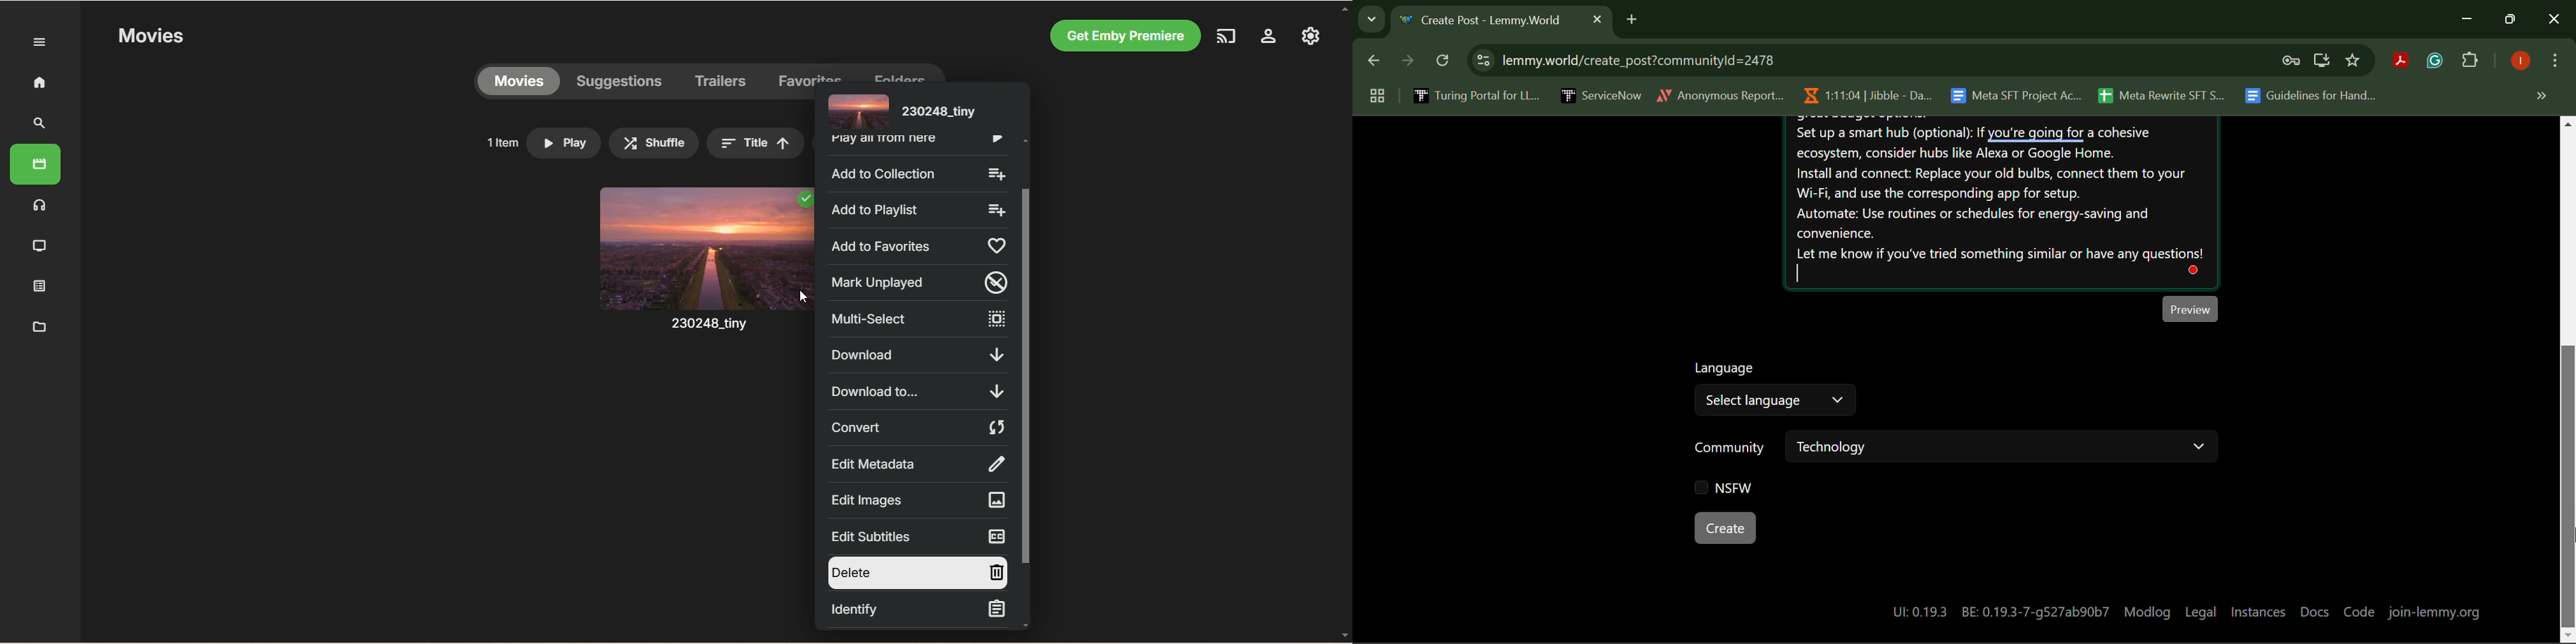 This screenshot has height=644, width=2576. I want to click on convert, so click(918, 428).